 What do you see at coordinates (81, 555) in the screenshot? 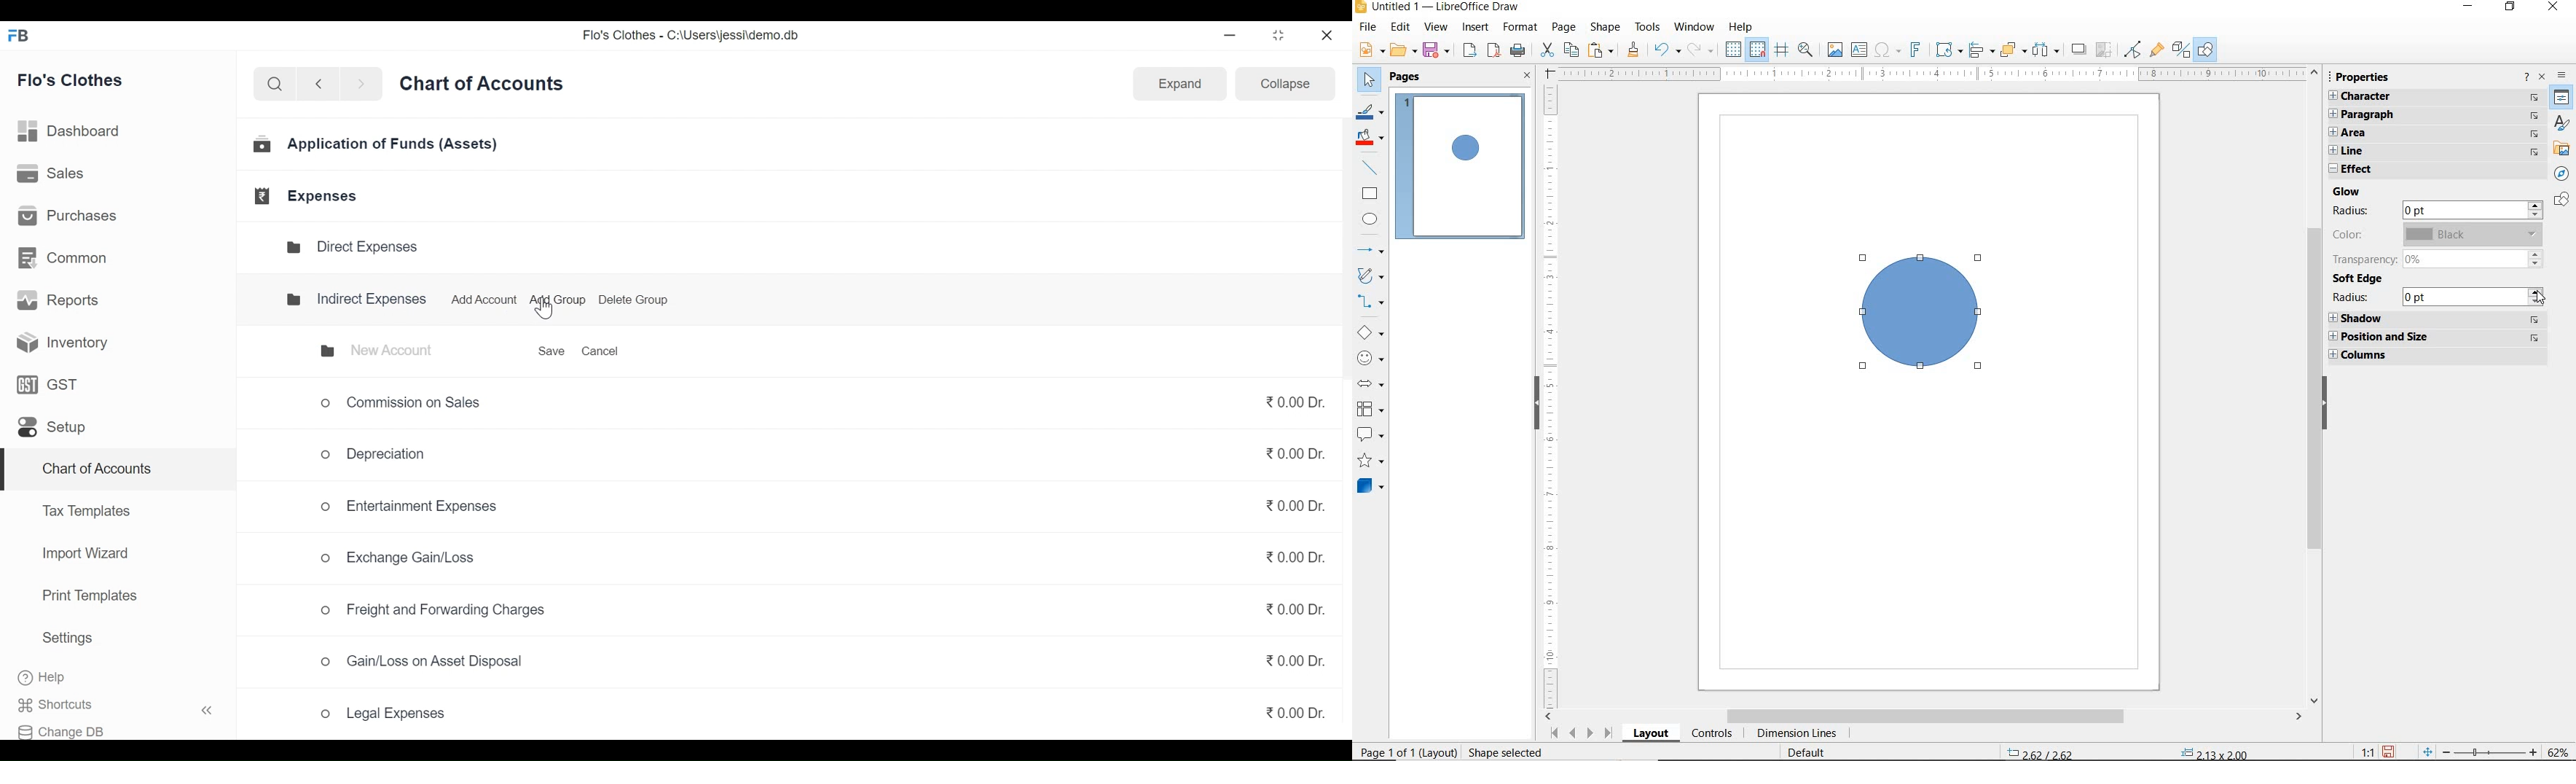
I see `Import Wizard` at bounding box center [81, 555].